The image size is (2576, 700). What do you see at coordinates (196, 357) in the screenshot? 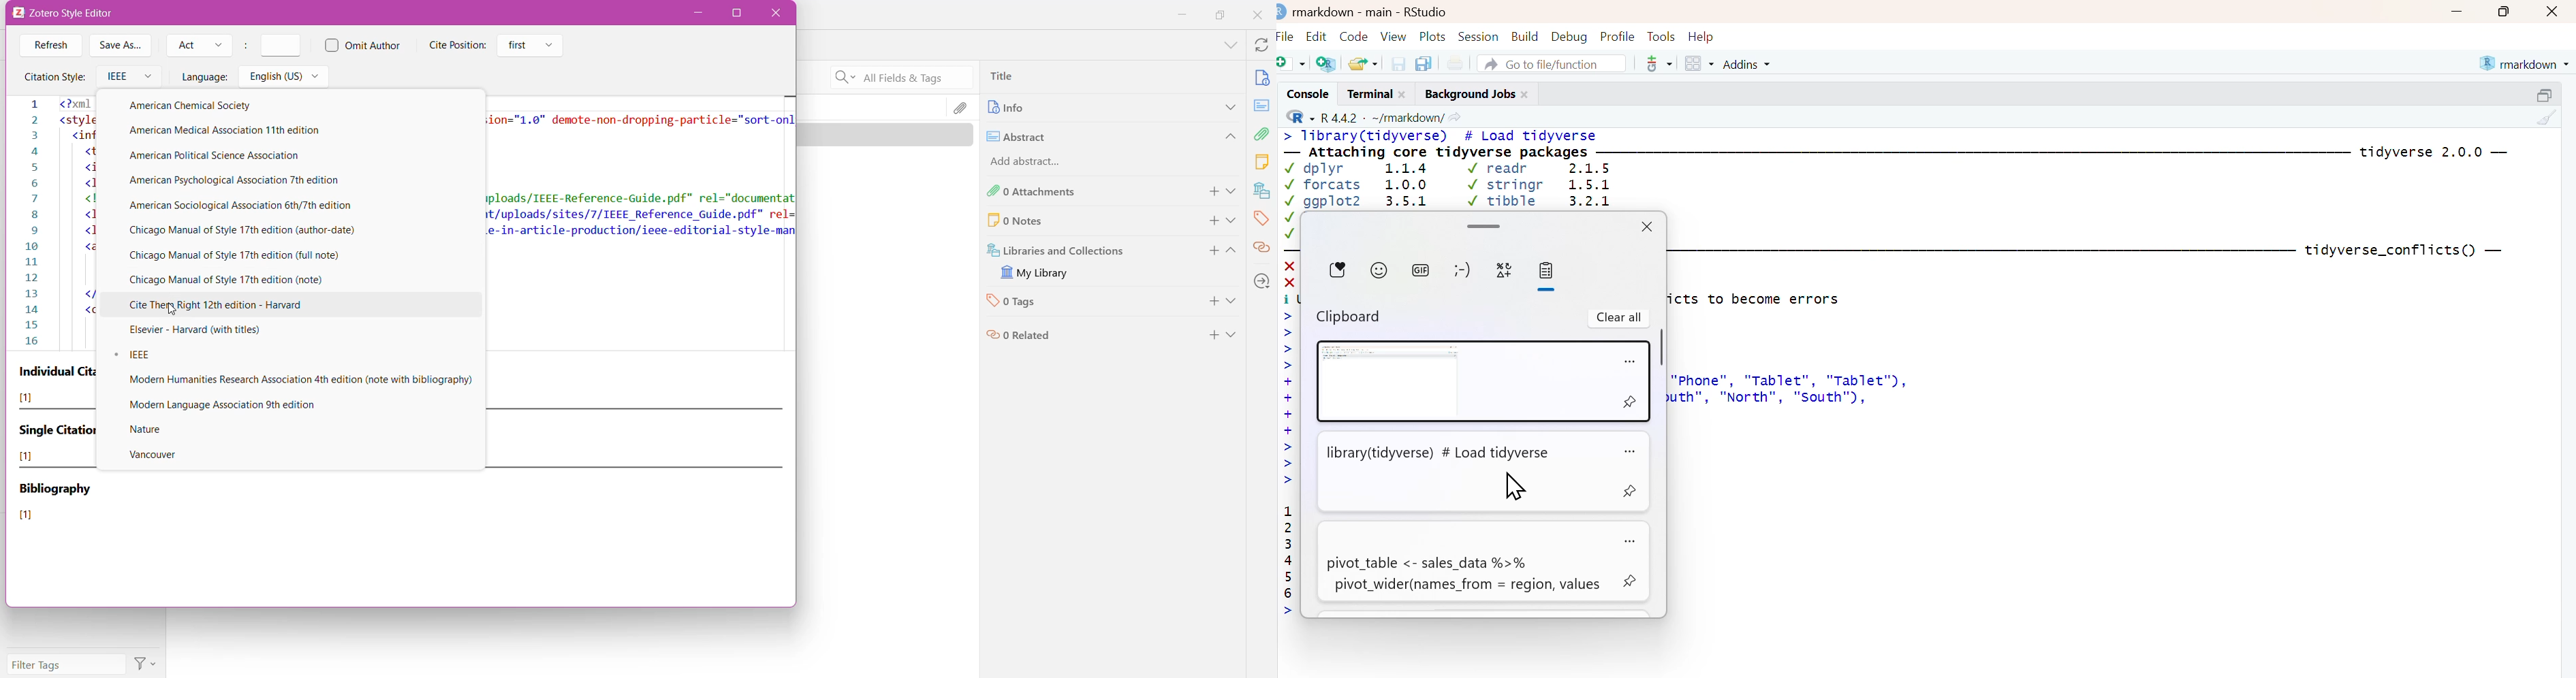
I see `IEEE` at bounding box center [196, 357].